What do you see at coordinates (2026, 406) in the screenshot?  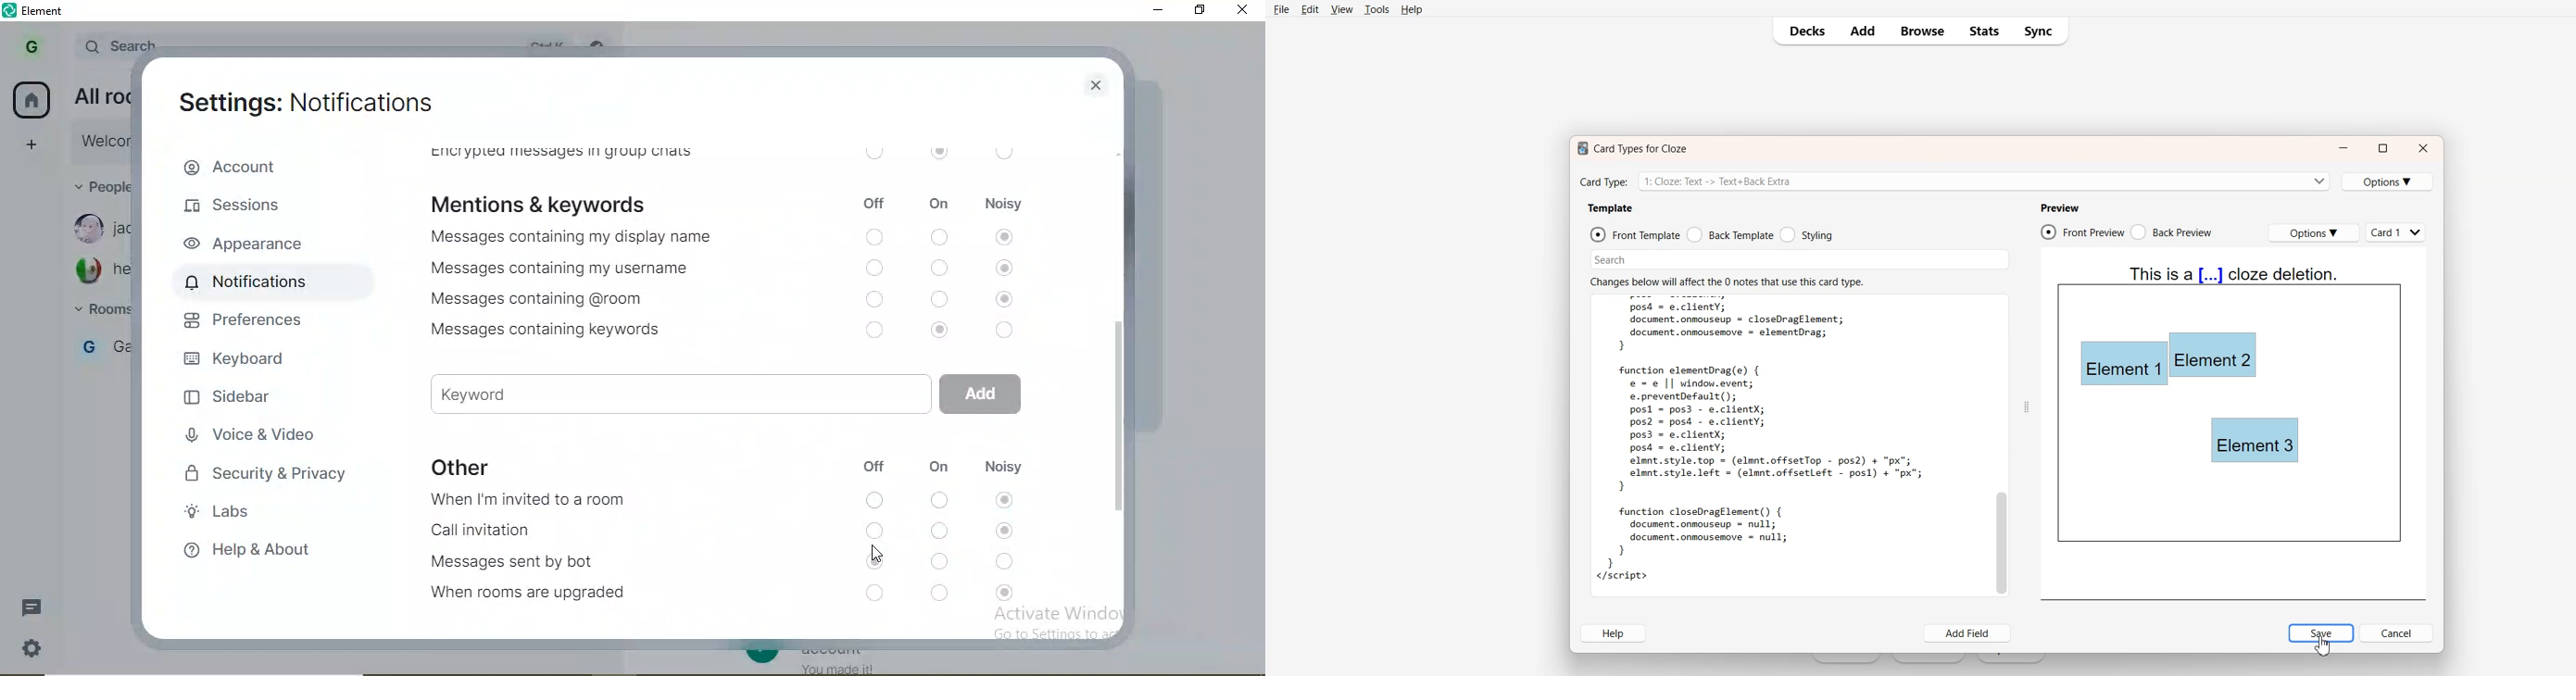 I see `Drag Handle` at bounding box center [2026, 406].